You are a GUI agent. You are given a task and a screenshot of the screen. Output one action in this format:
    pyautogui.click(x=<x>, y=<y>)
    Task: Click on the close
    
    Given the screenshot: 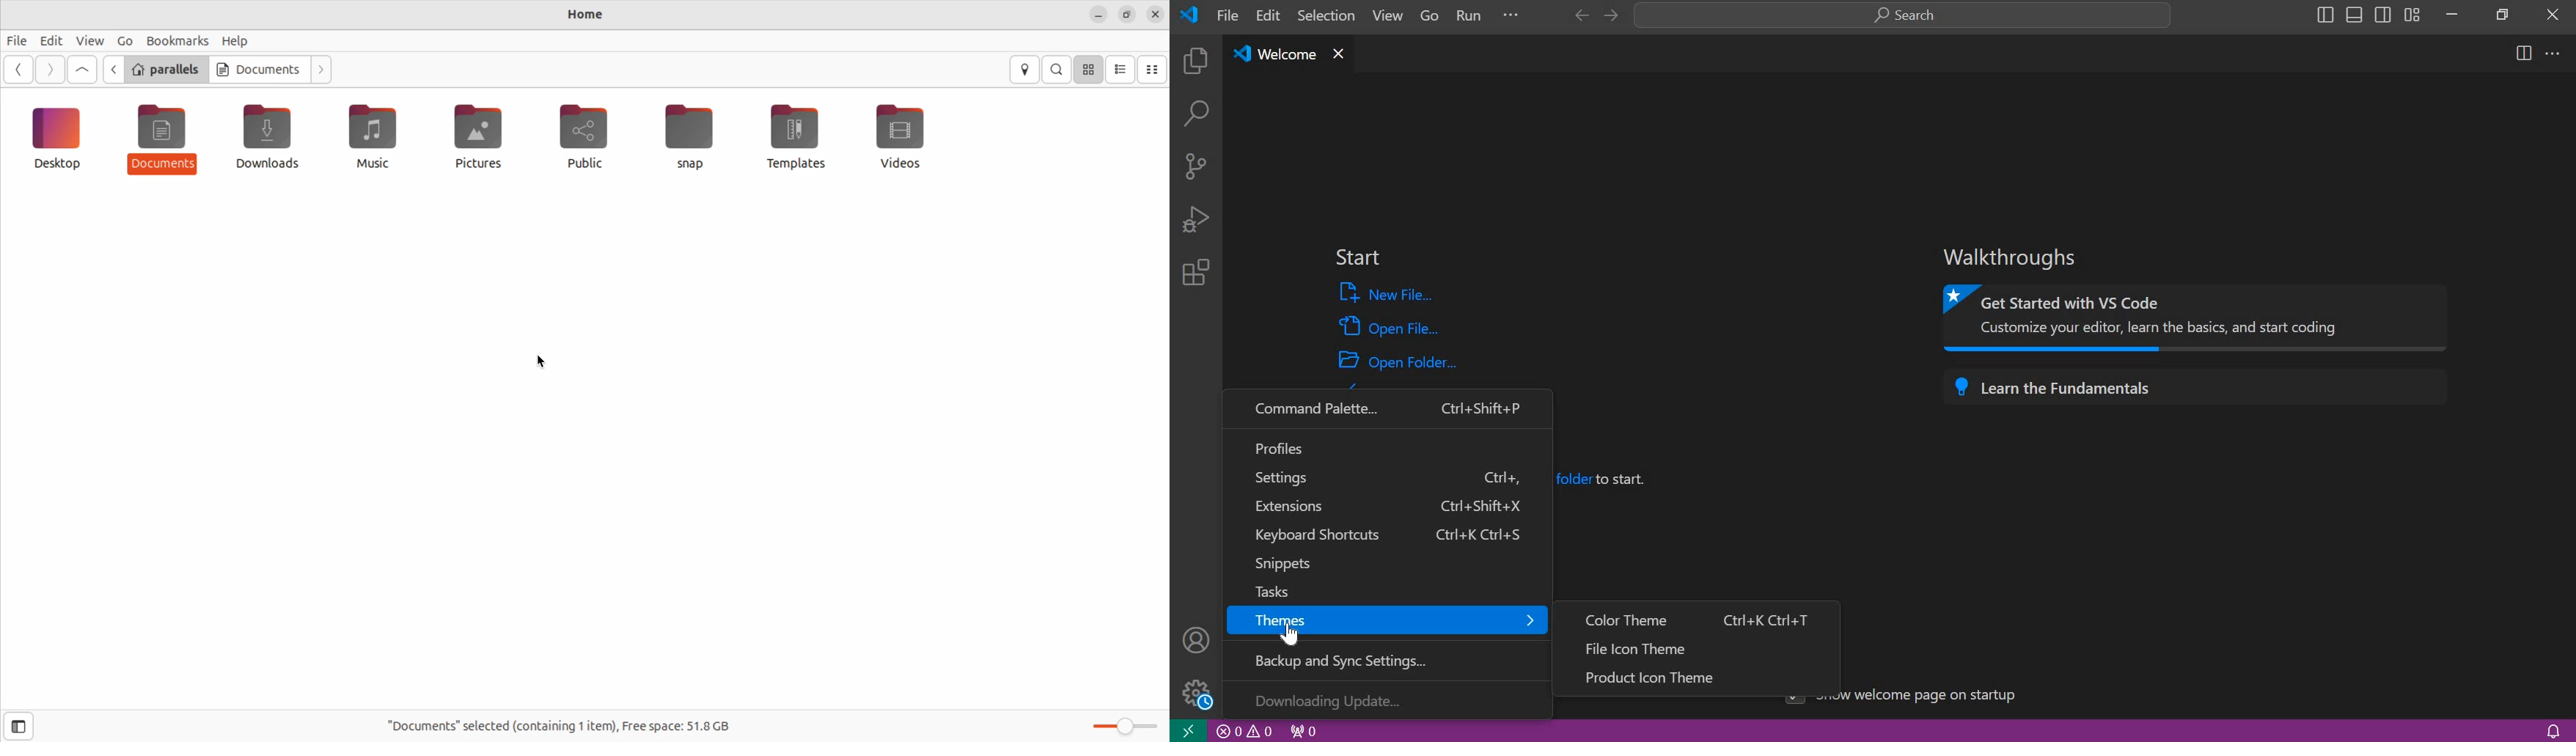 What is the action you would take?
    pyautogui.click(x=2553, y=14)
    